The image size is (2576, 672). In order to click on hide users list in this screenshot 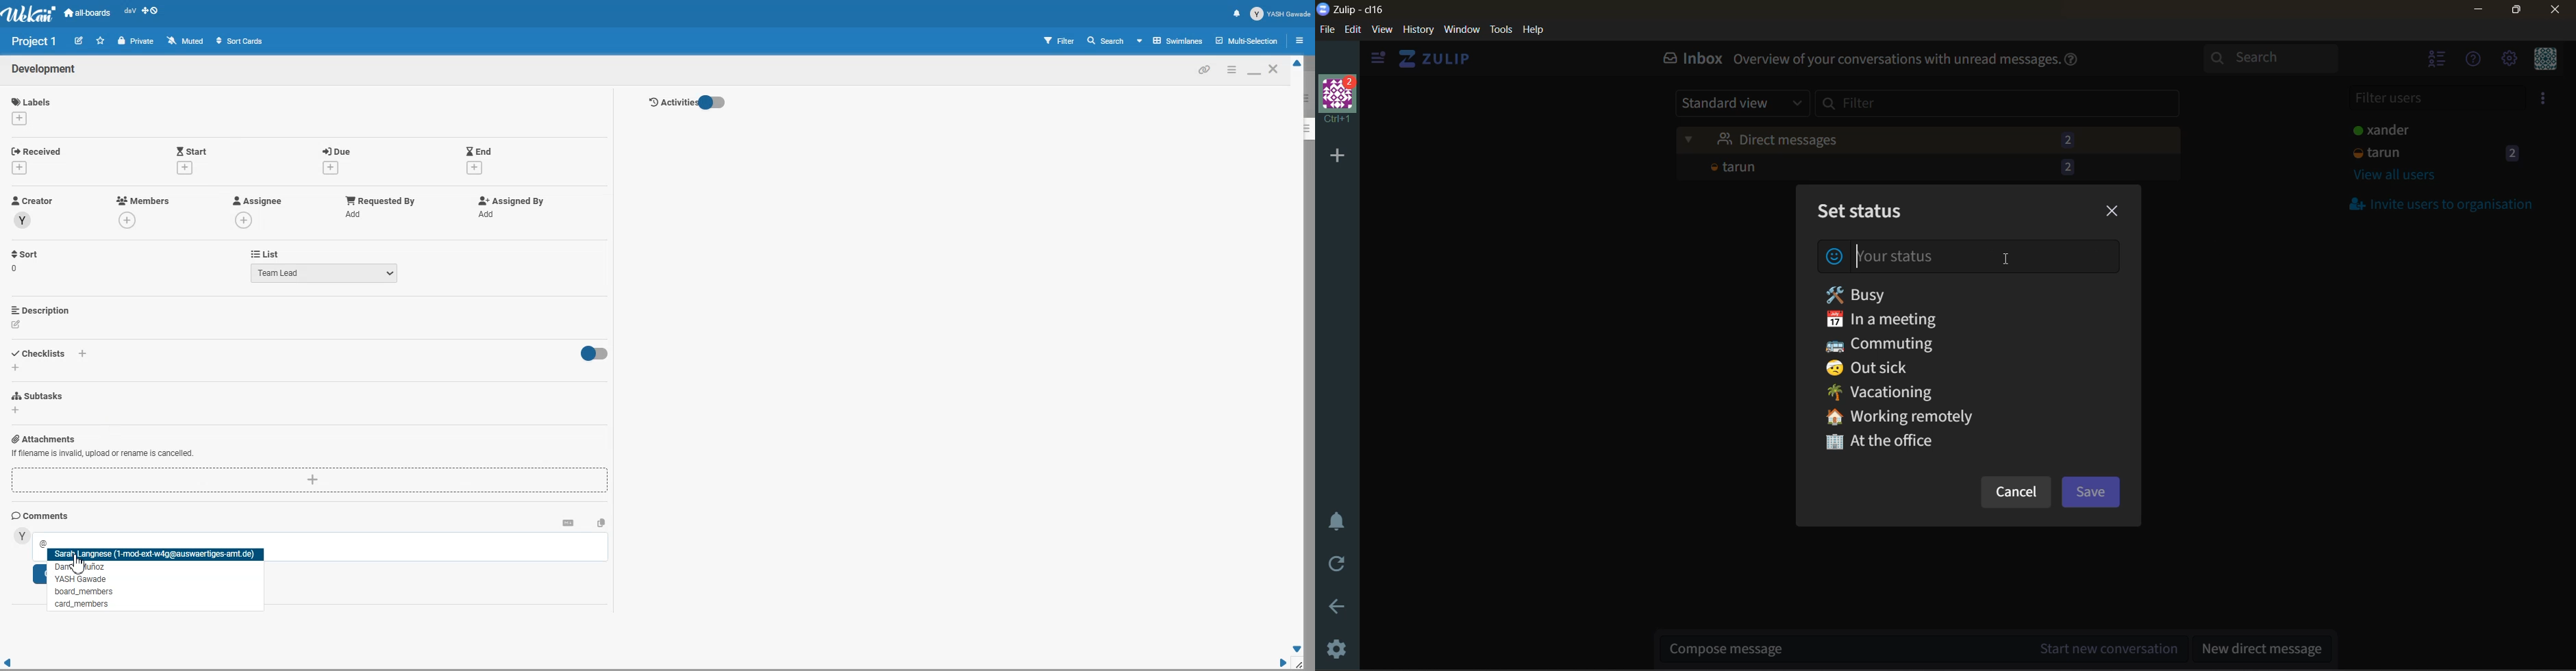, I will do `click(2433, 62)`.